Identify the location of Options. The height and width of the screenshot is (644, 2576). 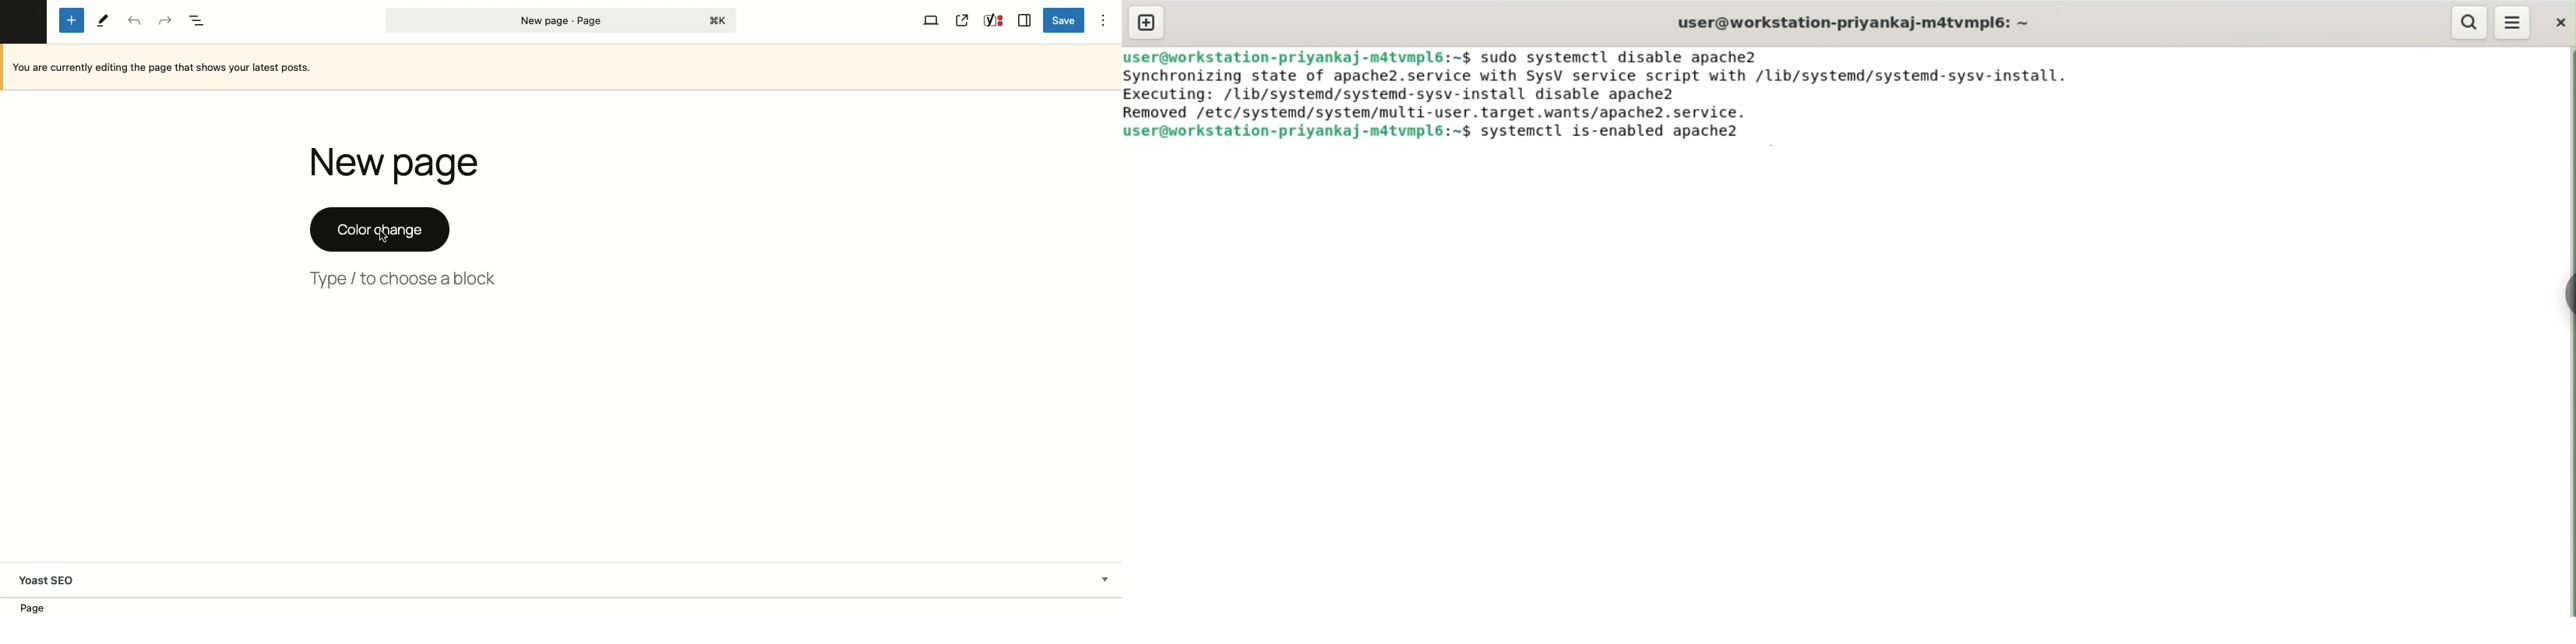
(1102, 20).